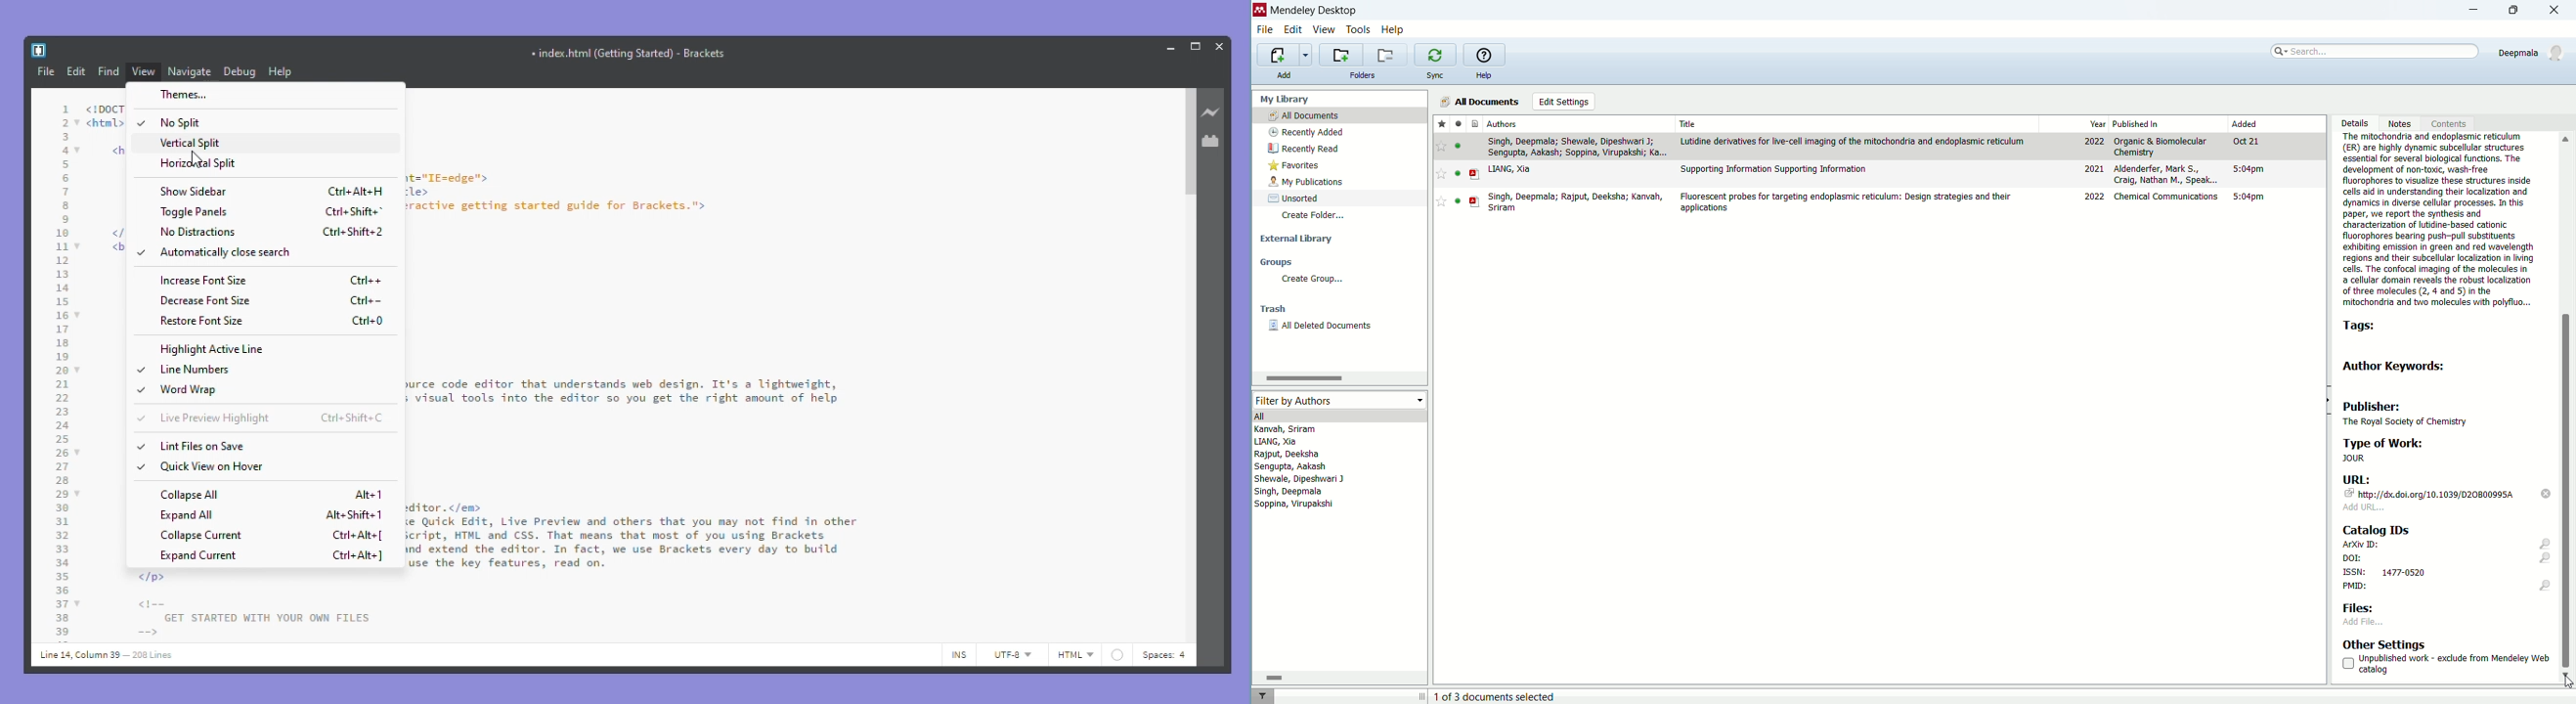 The height and width of the screenshot is (728, 2576). I want to click on Find, so click(109, 72).